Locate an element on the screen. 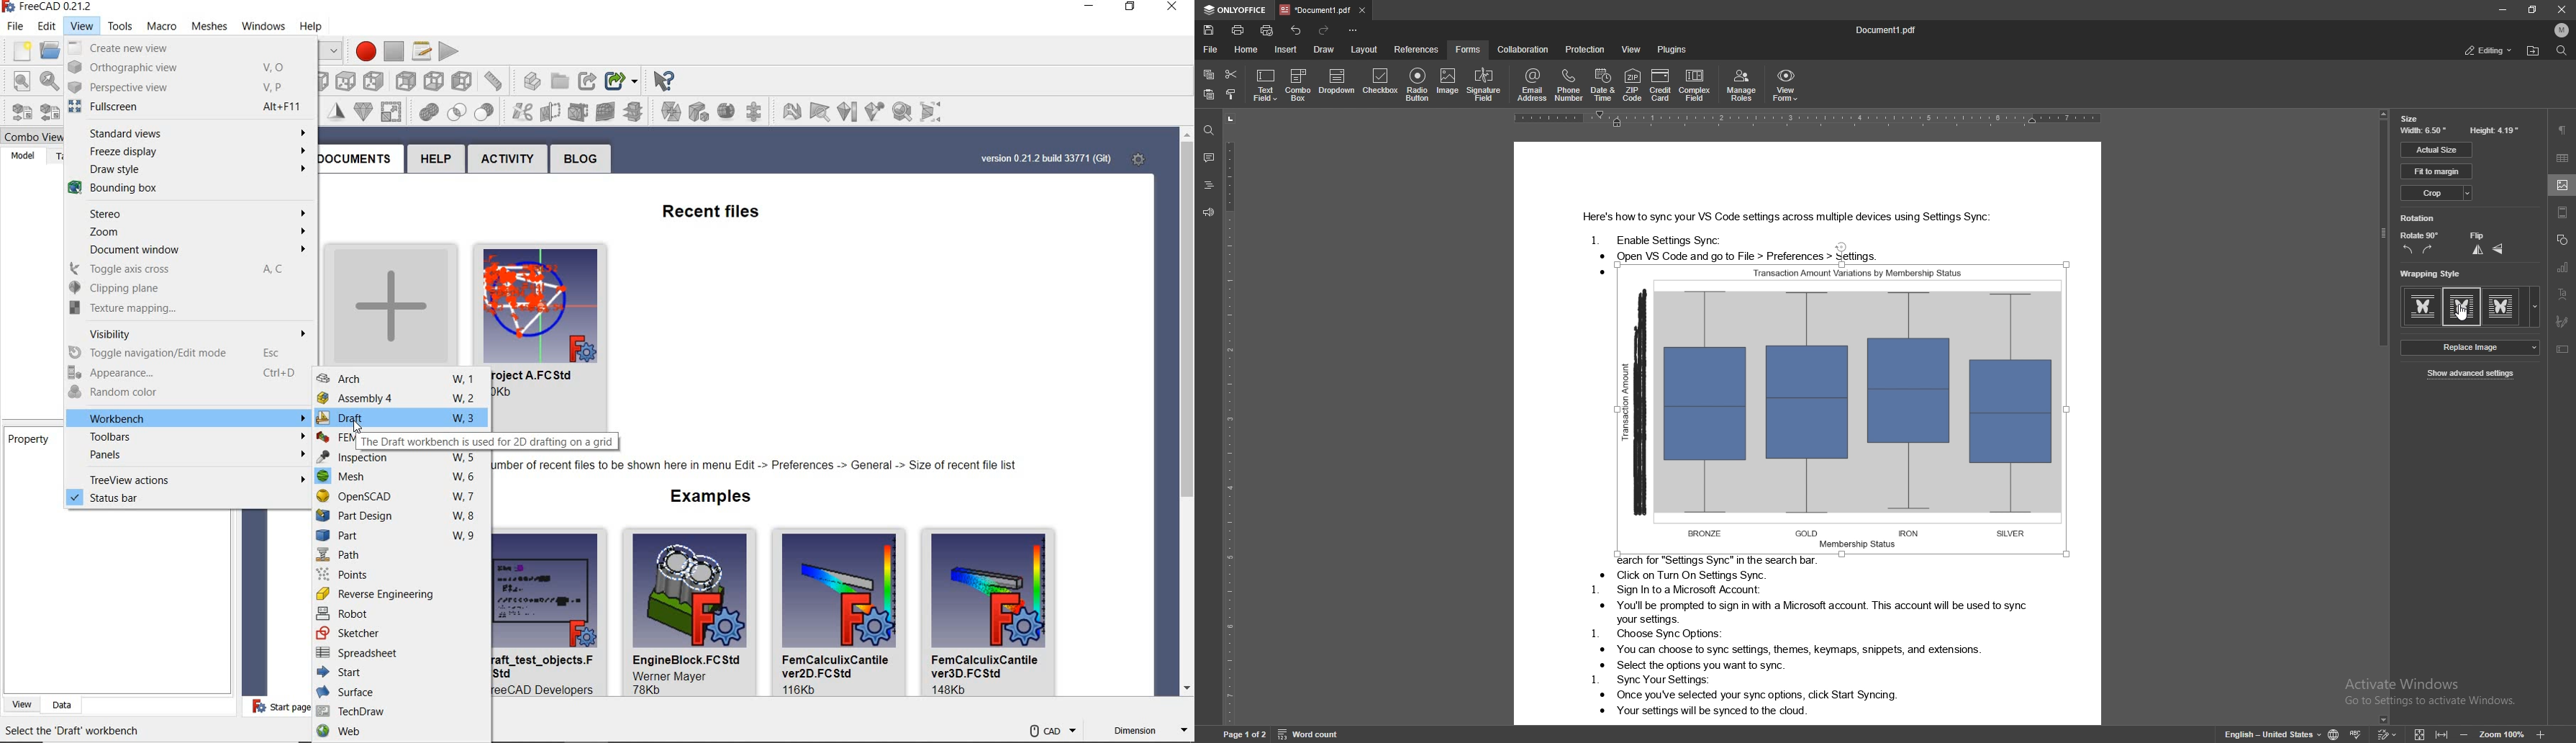 This screenshot has width=2576, height=756. rotate is located at coordinates (2431, 251).